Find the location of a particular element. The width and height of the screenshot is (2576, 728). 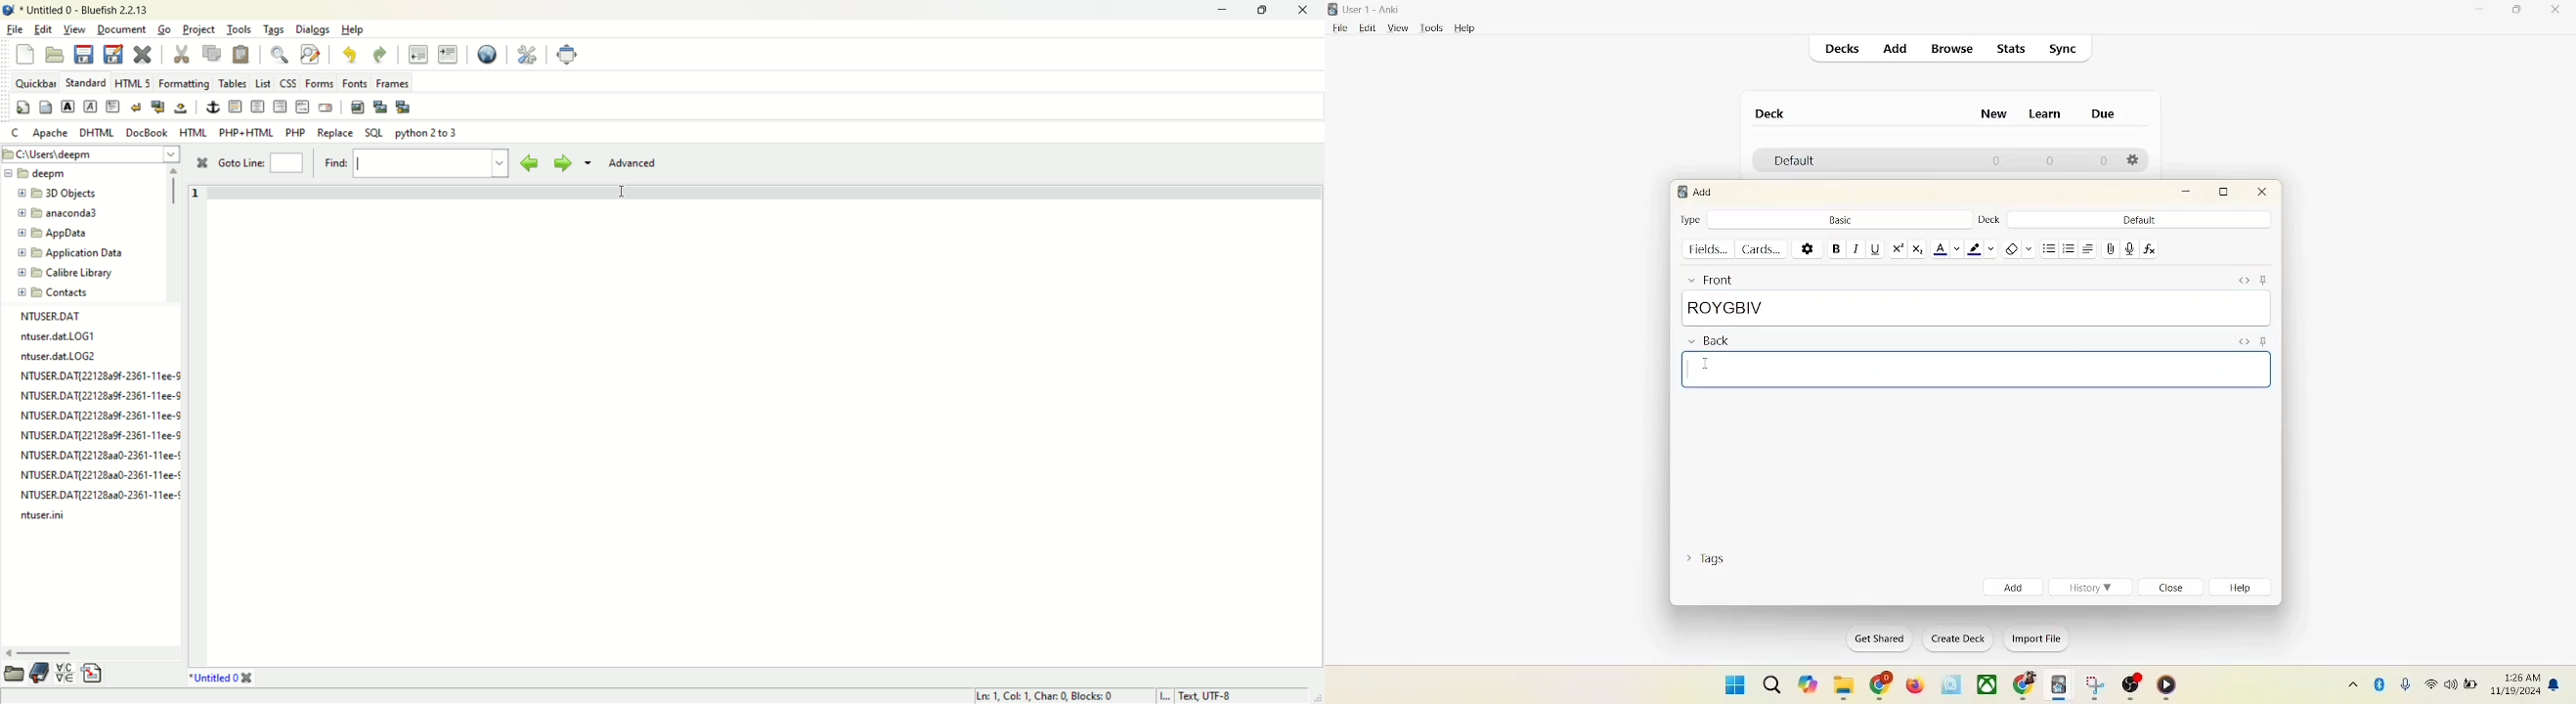

superscript is located at coordinates (1898, 248).